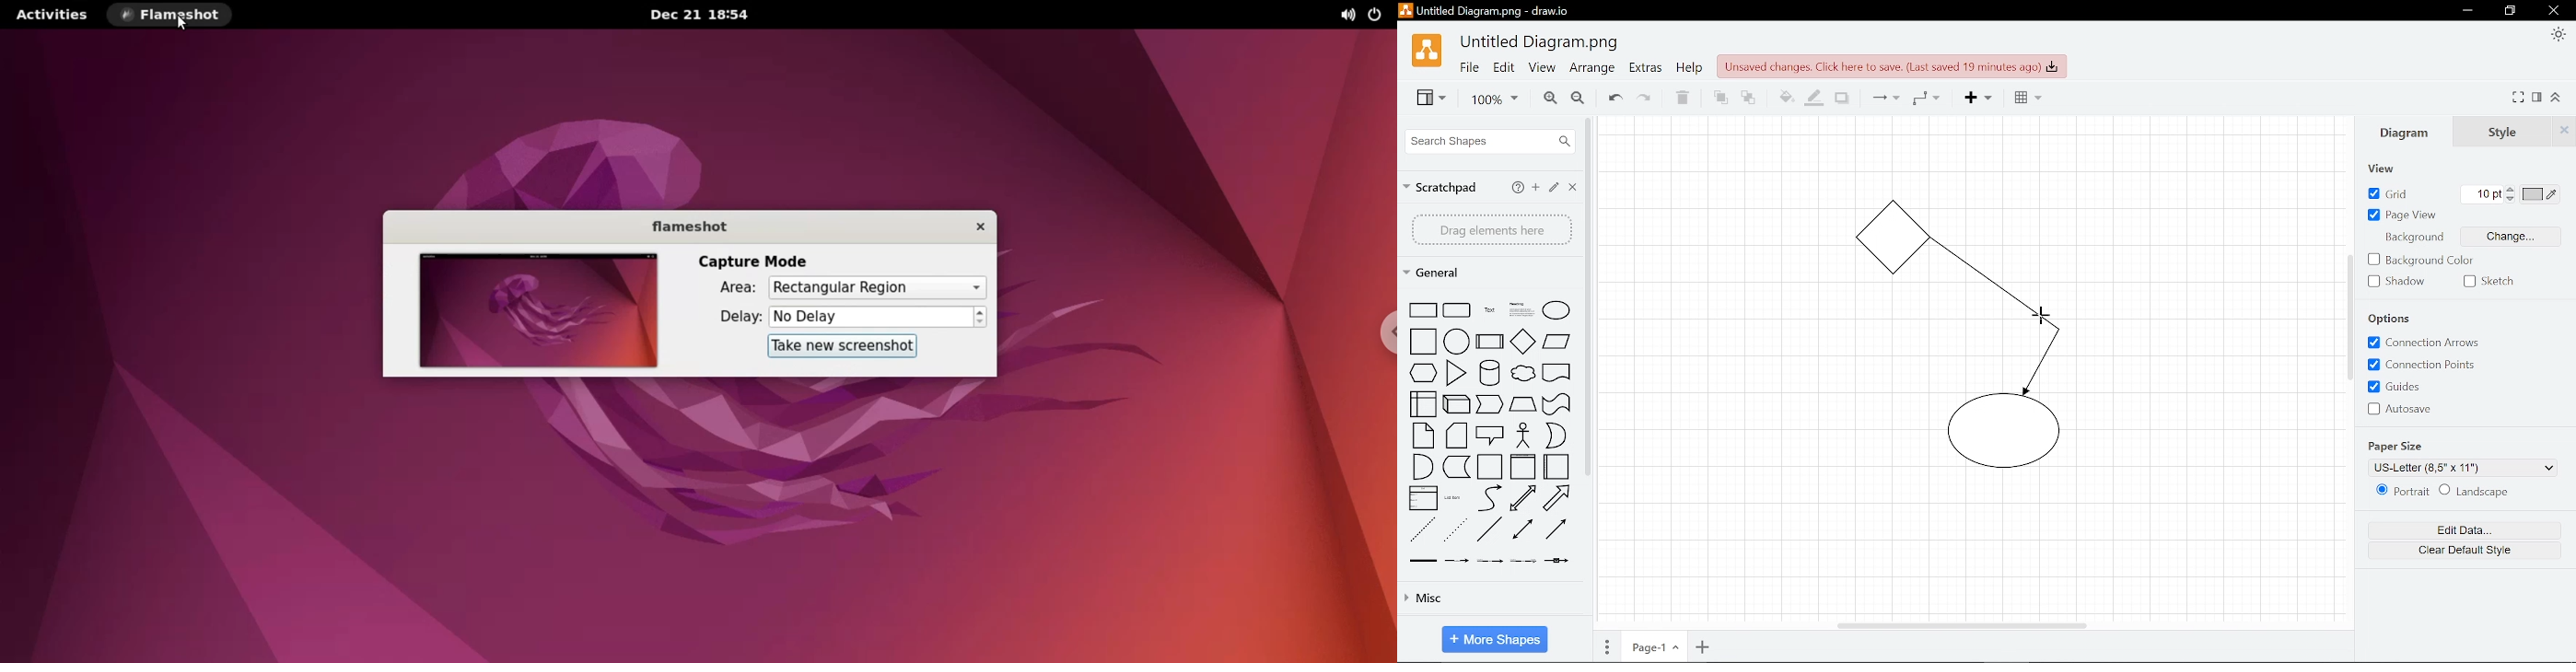  What do you see at coordinates (1382, 332) in the screenshot?
I see `chrome options` at bounding box center [1382, 332].